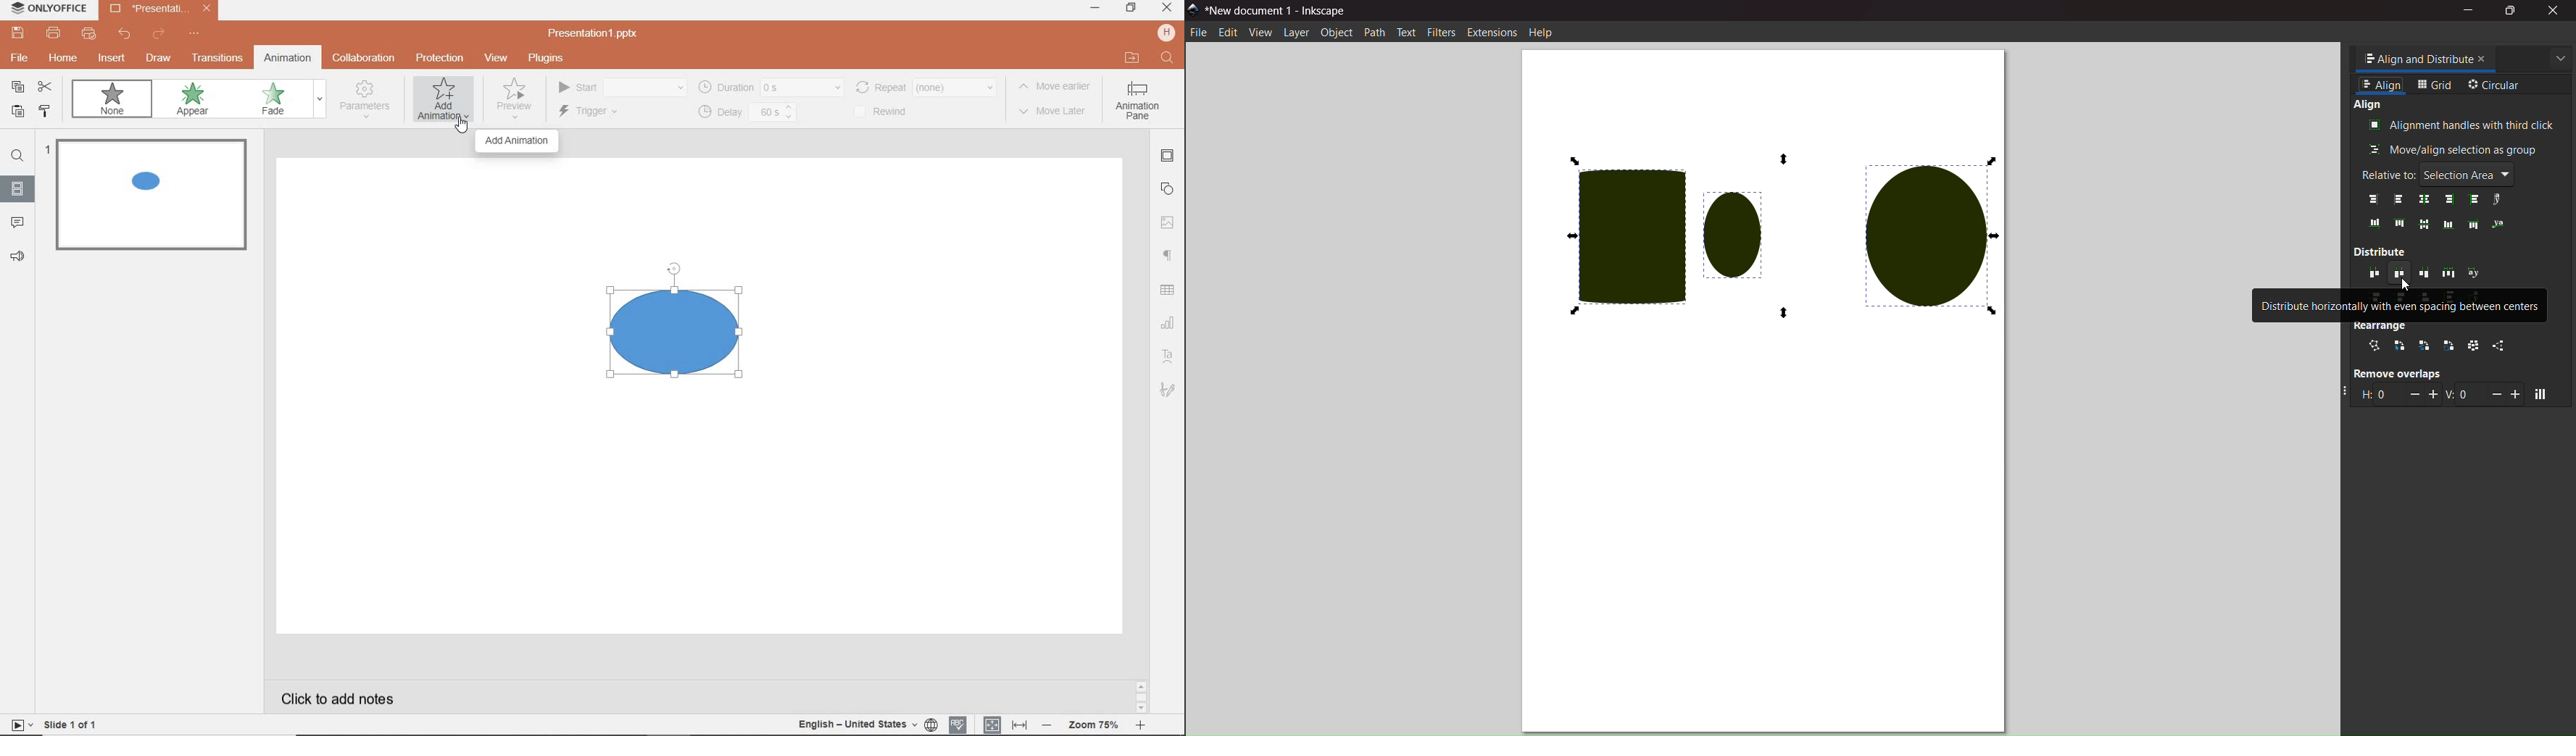 Image resolution: width=2576 pixels, height=756 pixels. What do you see at coordinates (439, 57) in the screenshot?
I see `protection` at bounding box center [439, 57].